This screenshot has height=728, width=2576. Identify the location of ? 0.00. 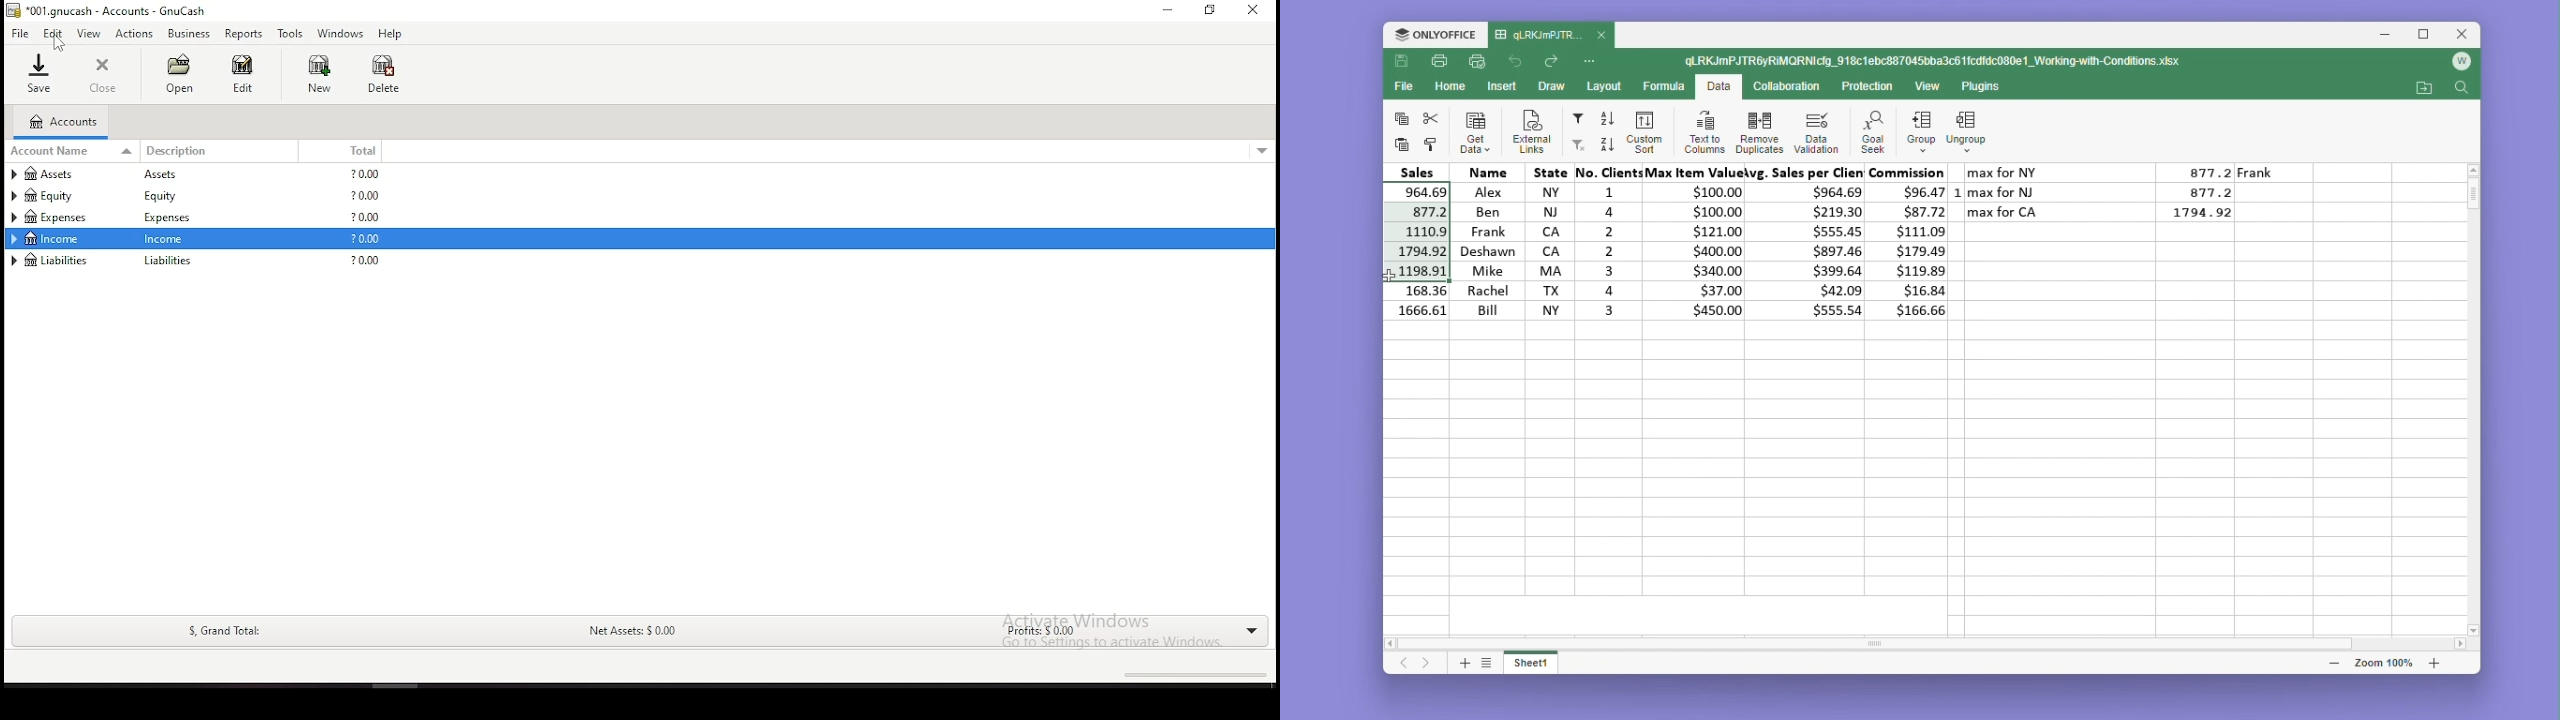
(361, 240).